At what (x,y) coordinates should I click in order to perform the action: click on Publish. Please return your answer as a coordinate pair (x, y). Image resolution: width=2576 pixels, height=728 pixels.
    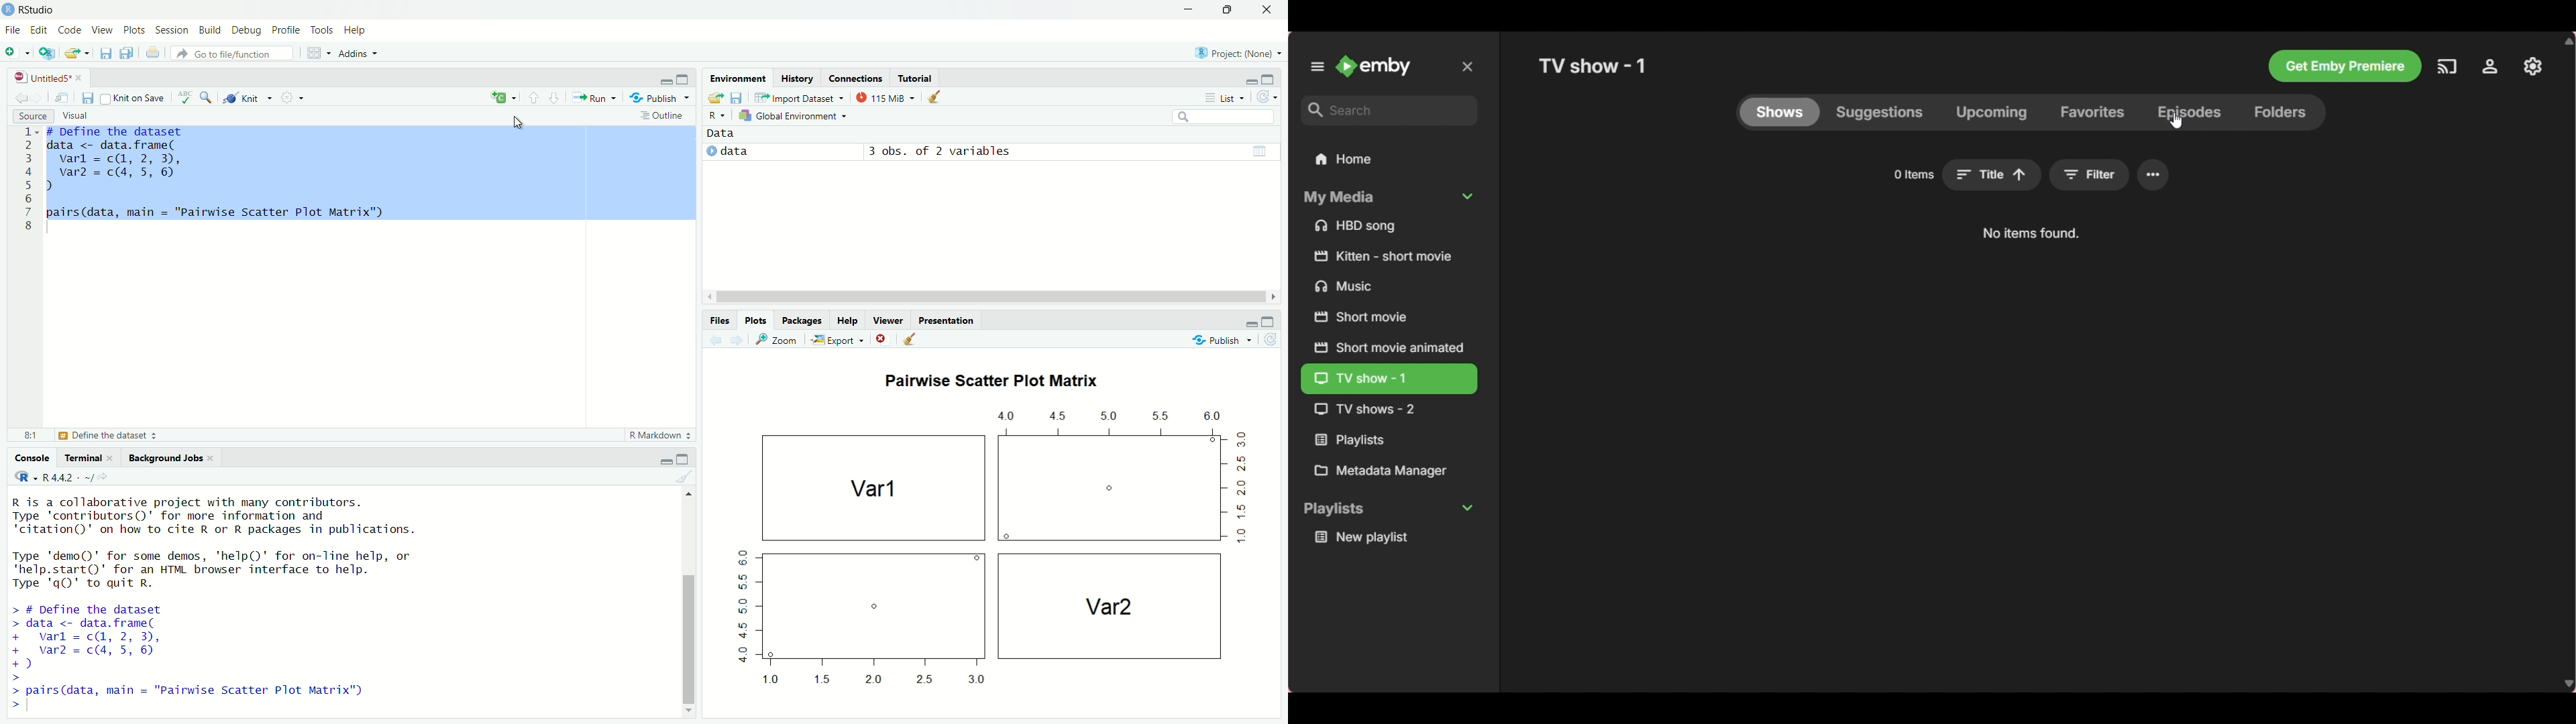
    Looking at the image, I should click on (1214, 339).